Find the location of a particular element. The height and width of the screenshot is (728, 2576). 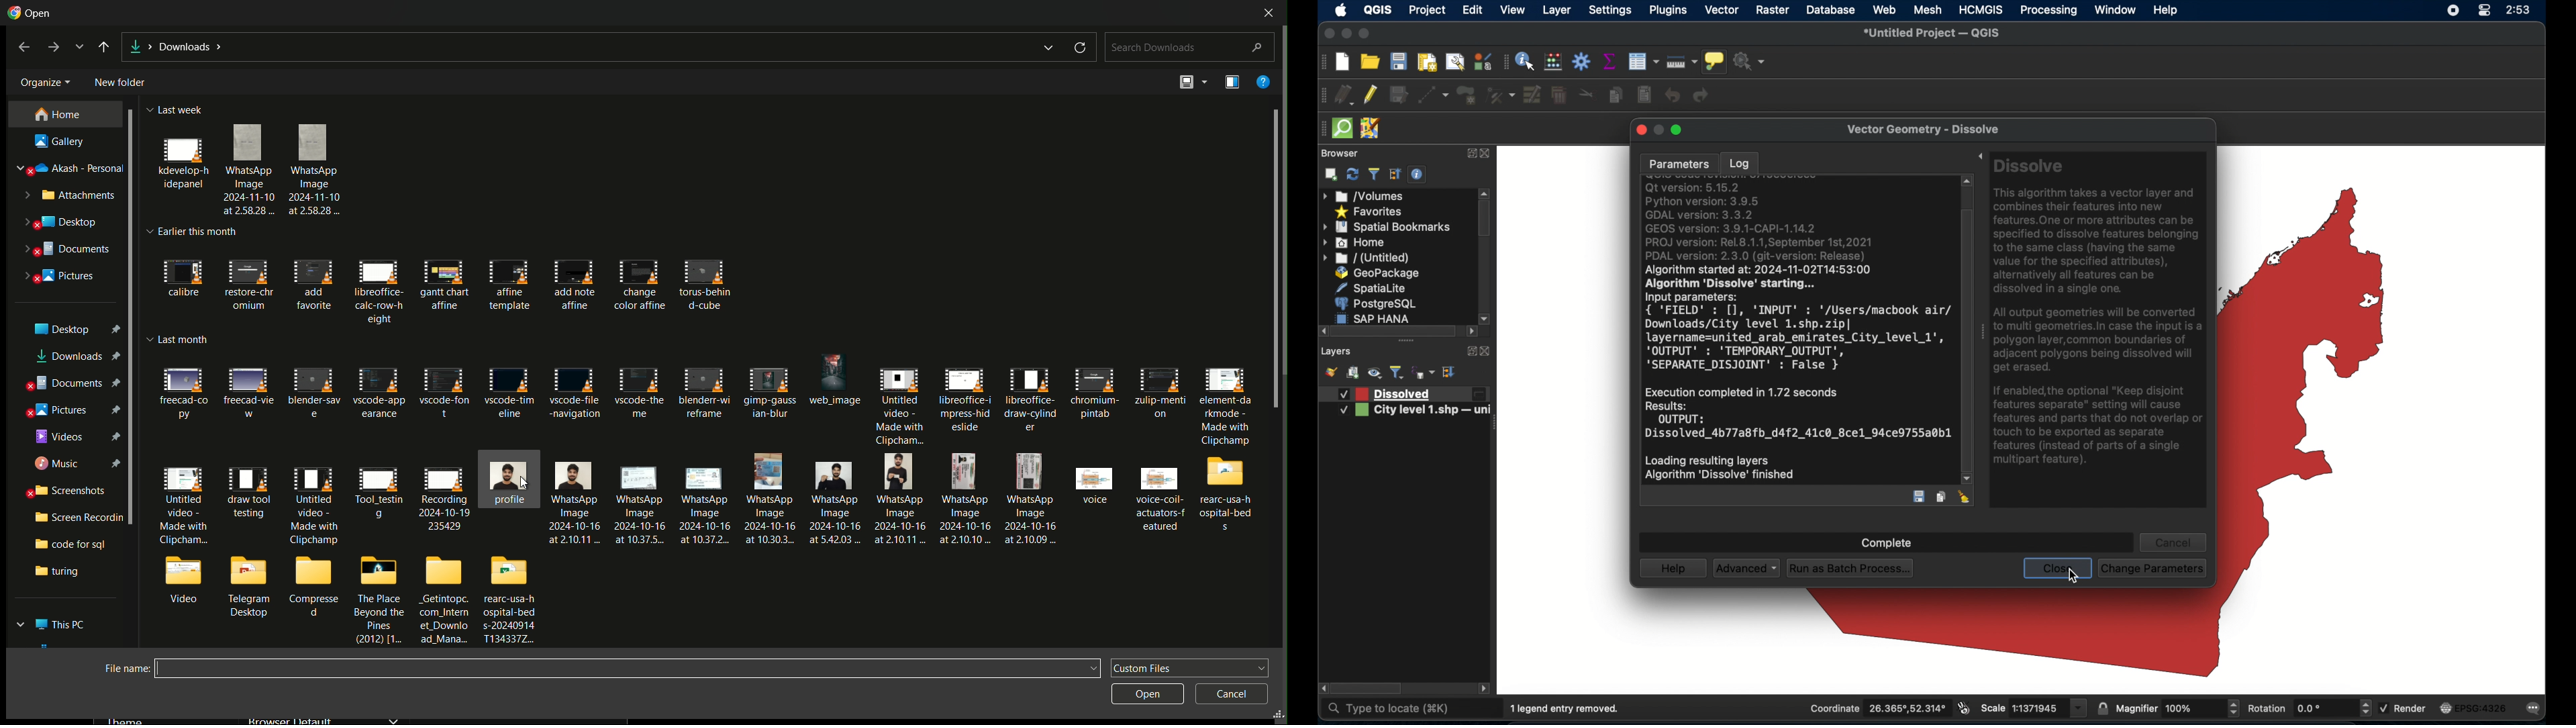

maximize is located at coordinates (1679, 130).